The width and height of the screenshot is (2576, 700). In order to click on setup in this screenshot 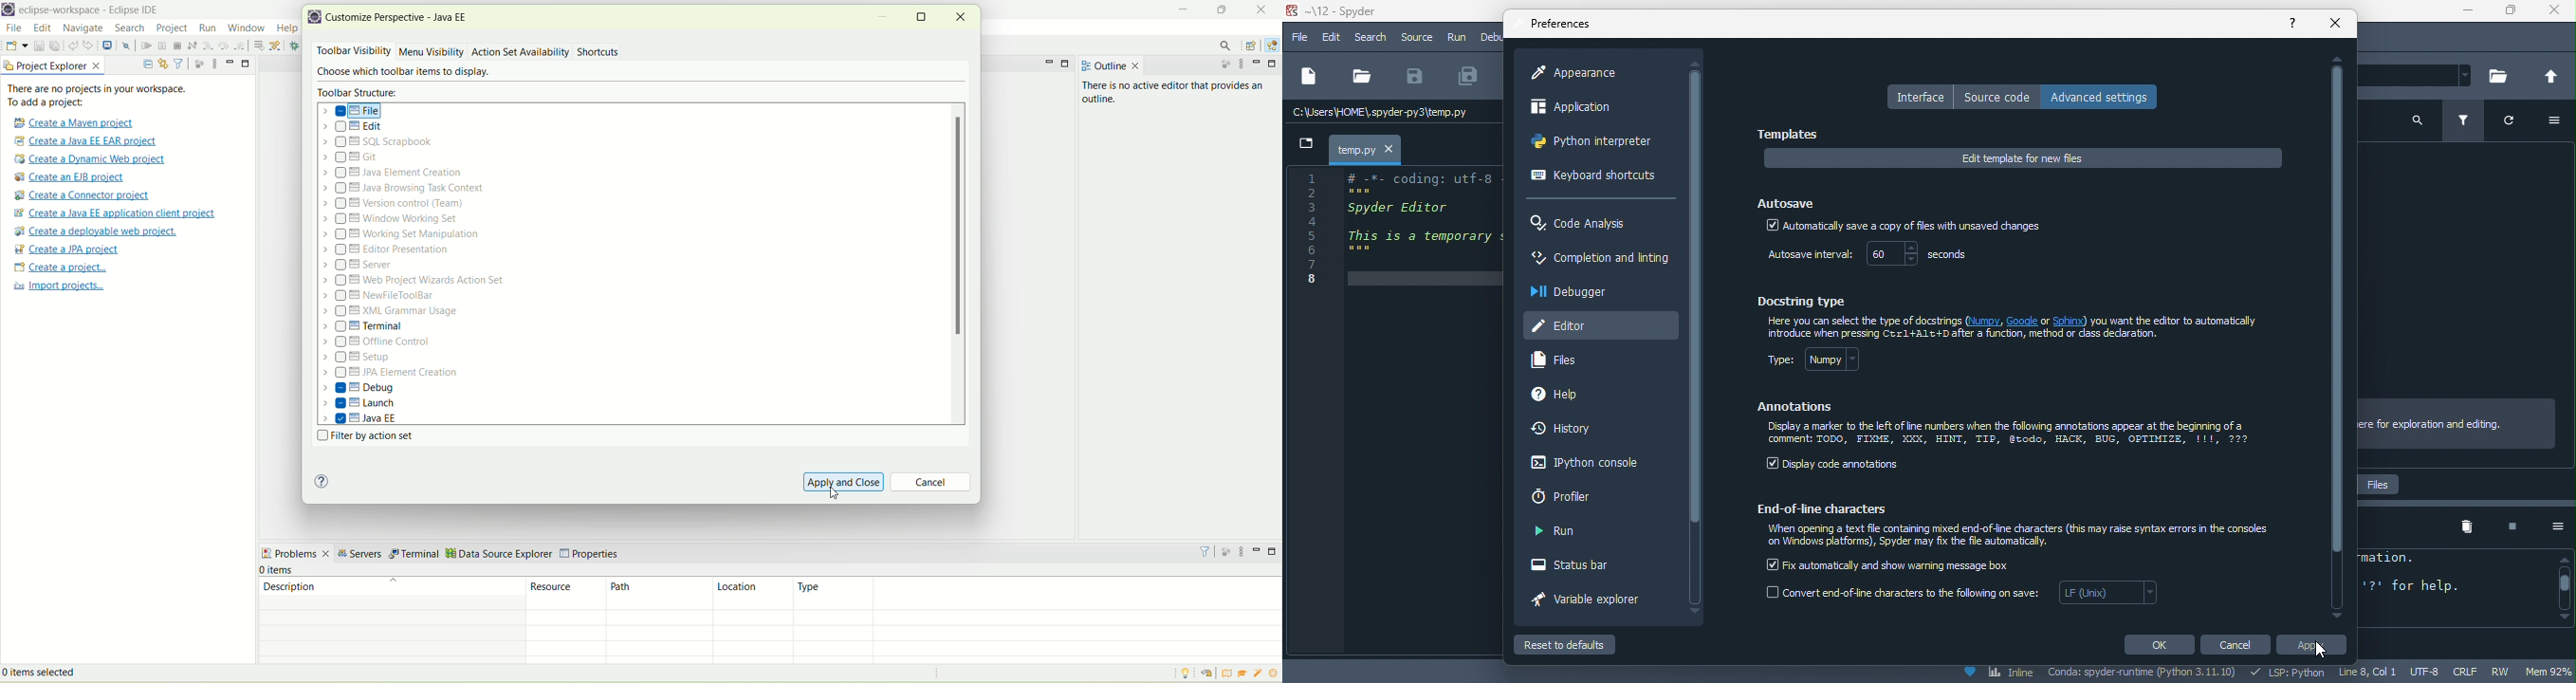, I will do `click(361, 358)`.